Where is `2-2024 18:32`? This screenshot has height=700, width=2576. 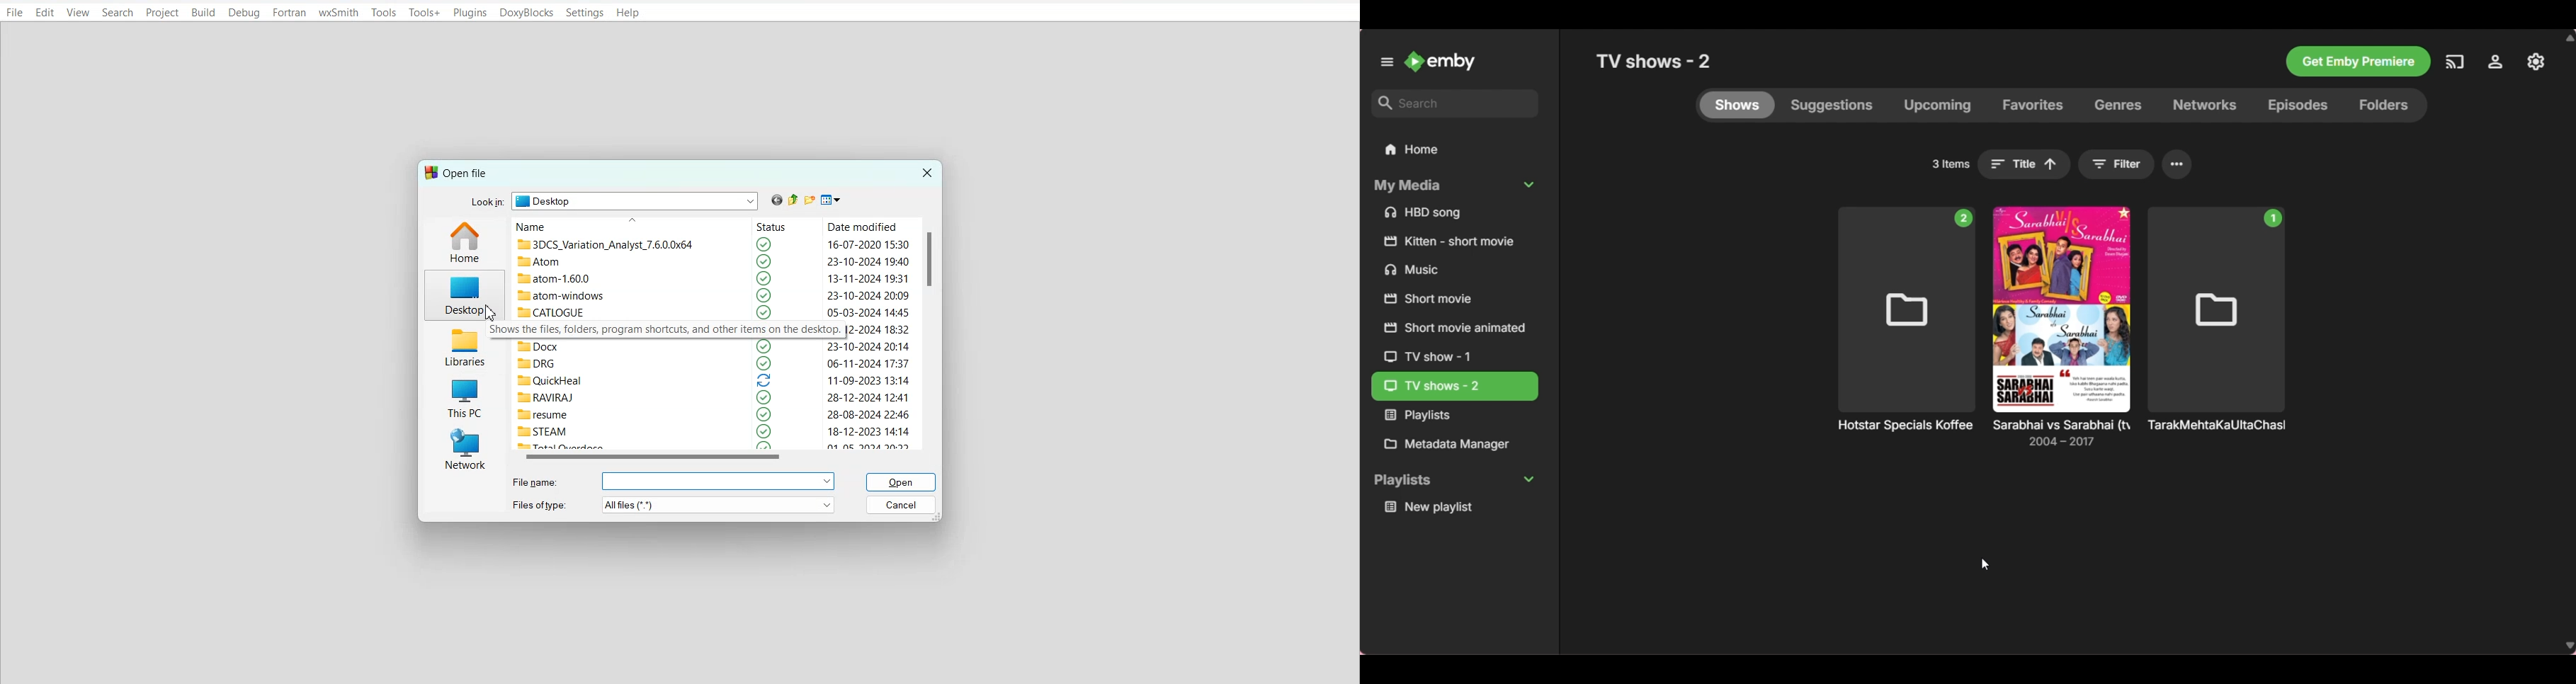
2-2024 18:32 is located at coordinates (881, 329).